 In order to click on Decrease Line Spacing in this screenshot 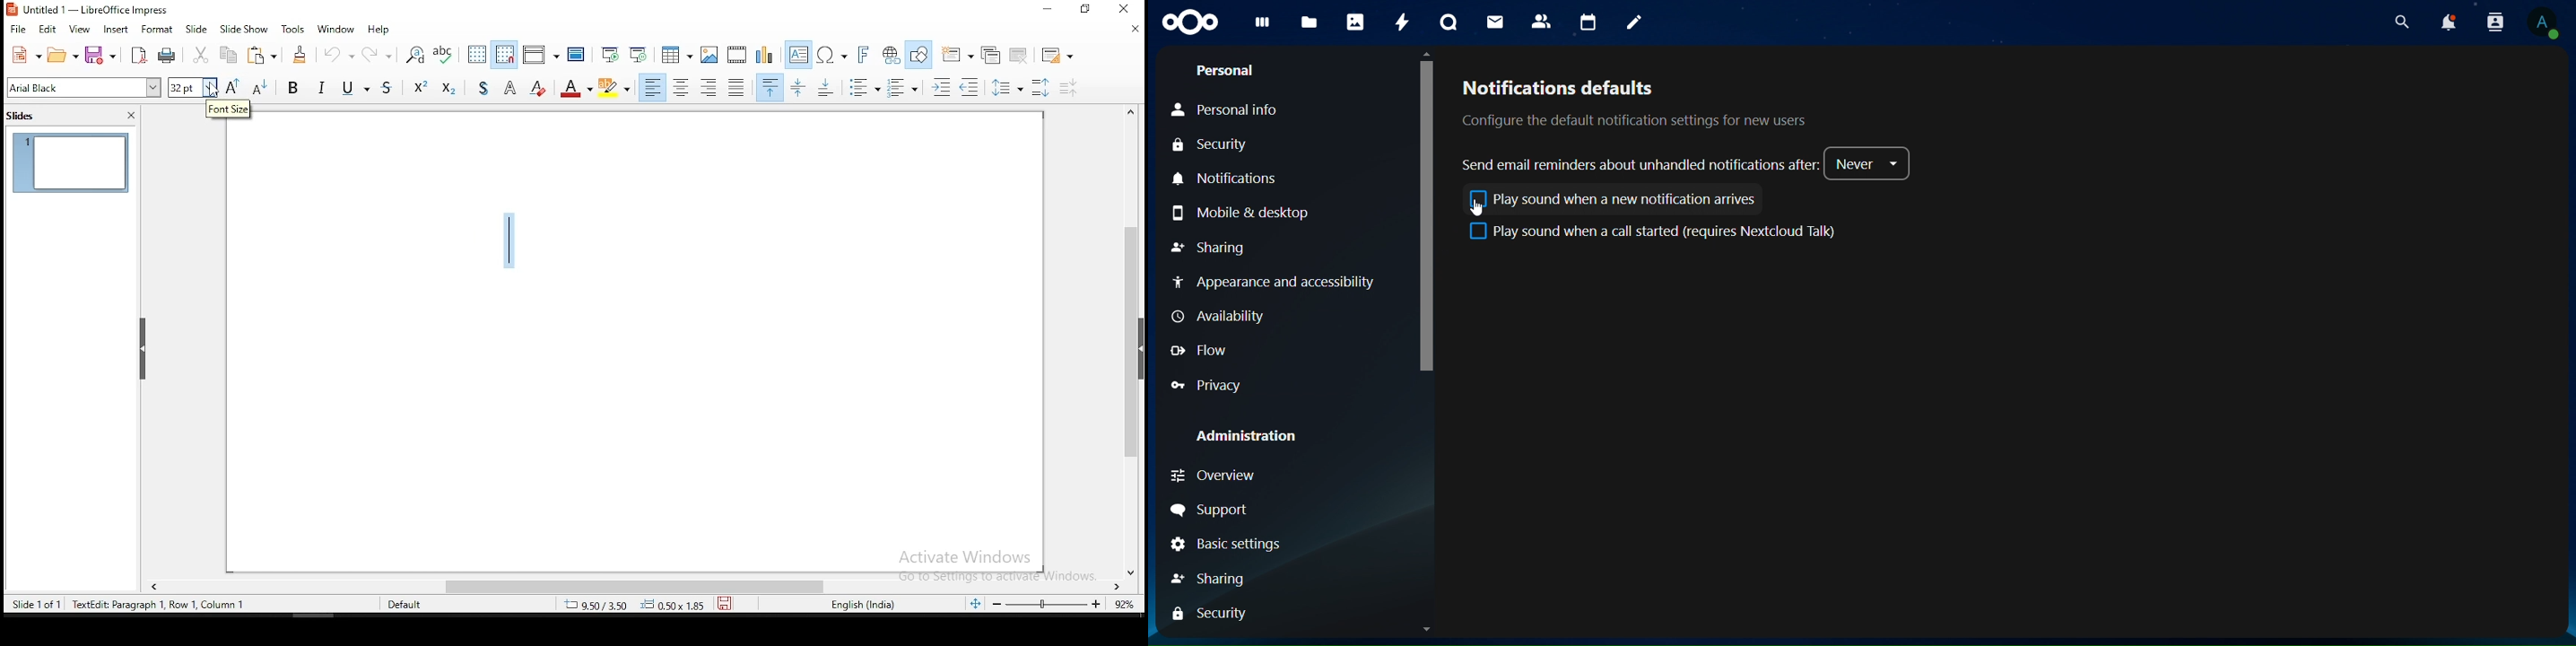, I will do `click(1069, 88)`.